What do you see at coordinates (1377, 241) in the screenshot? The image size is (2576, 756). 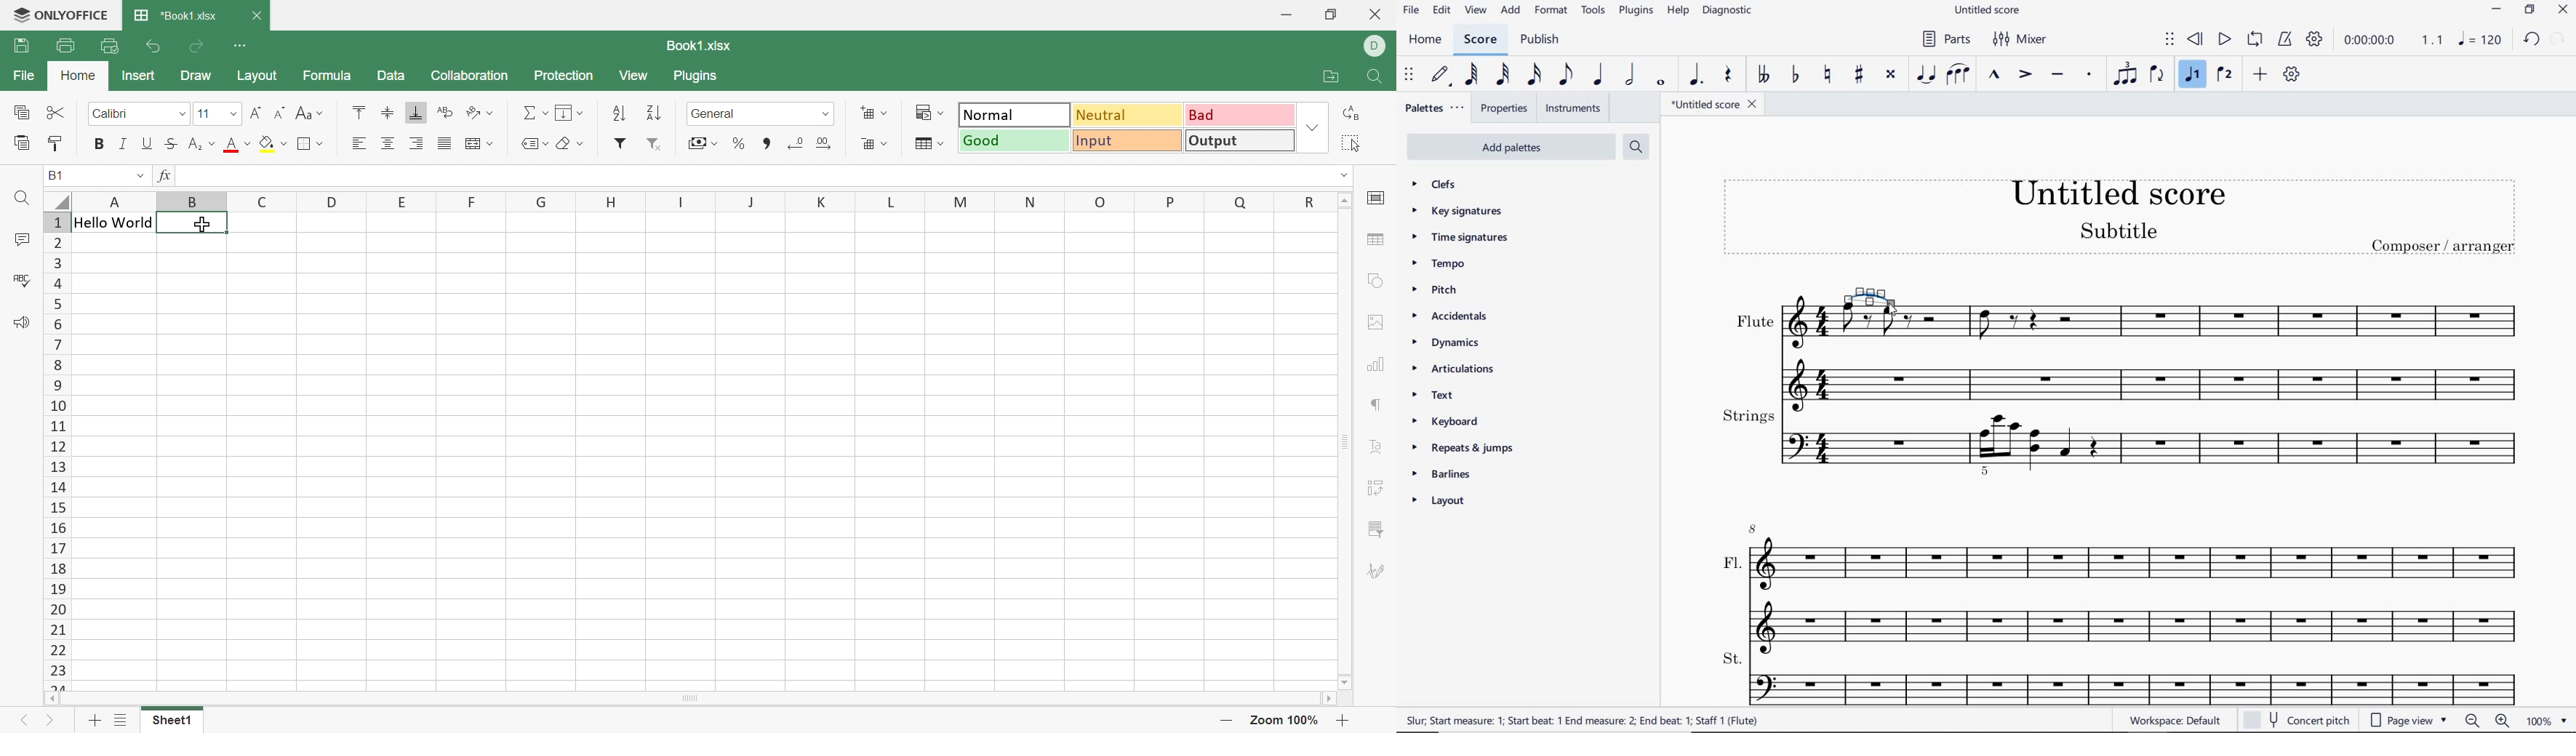 I see `Table settings` at bounding box center [1377, 241].